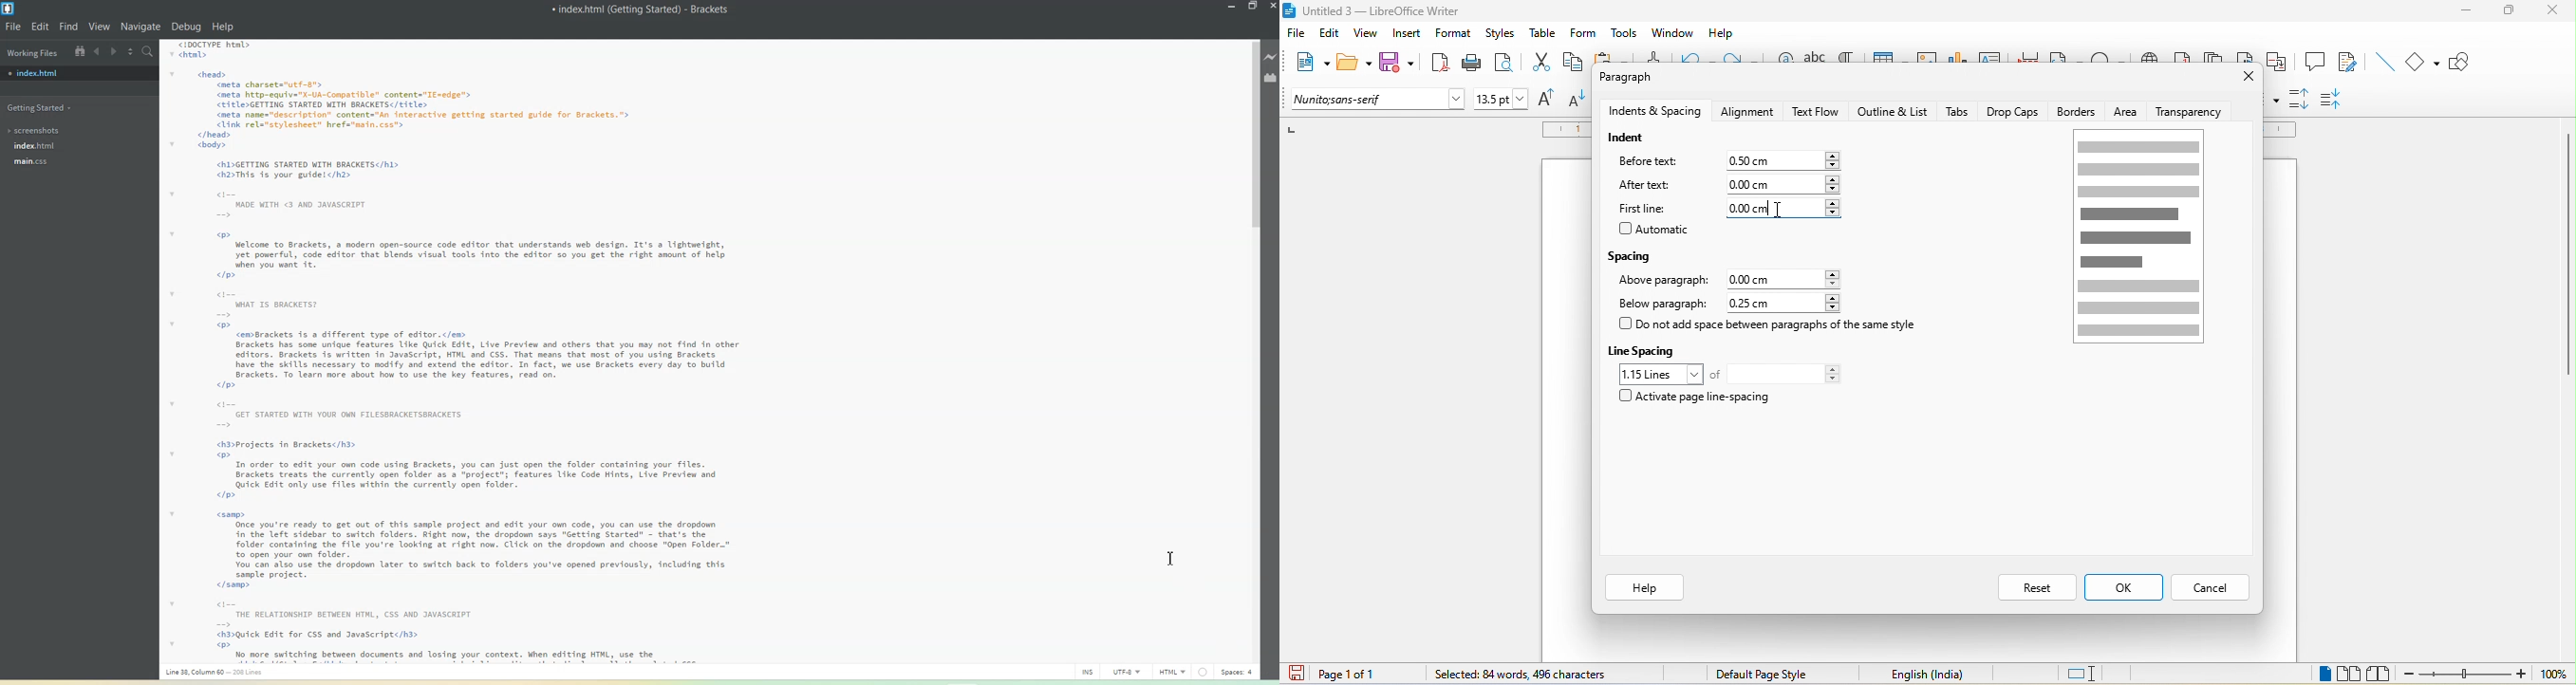 The height and width of the screenshot is (700, 2576). I want to click on Extensions Manager, so click(1271, 77).